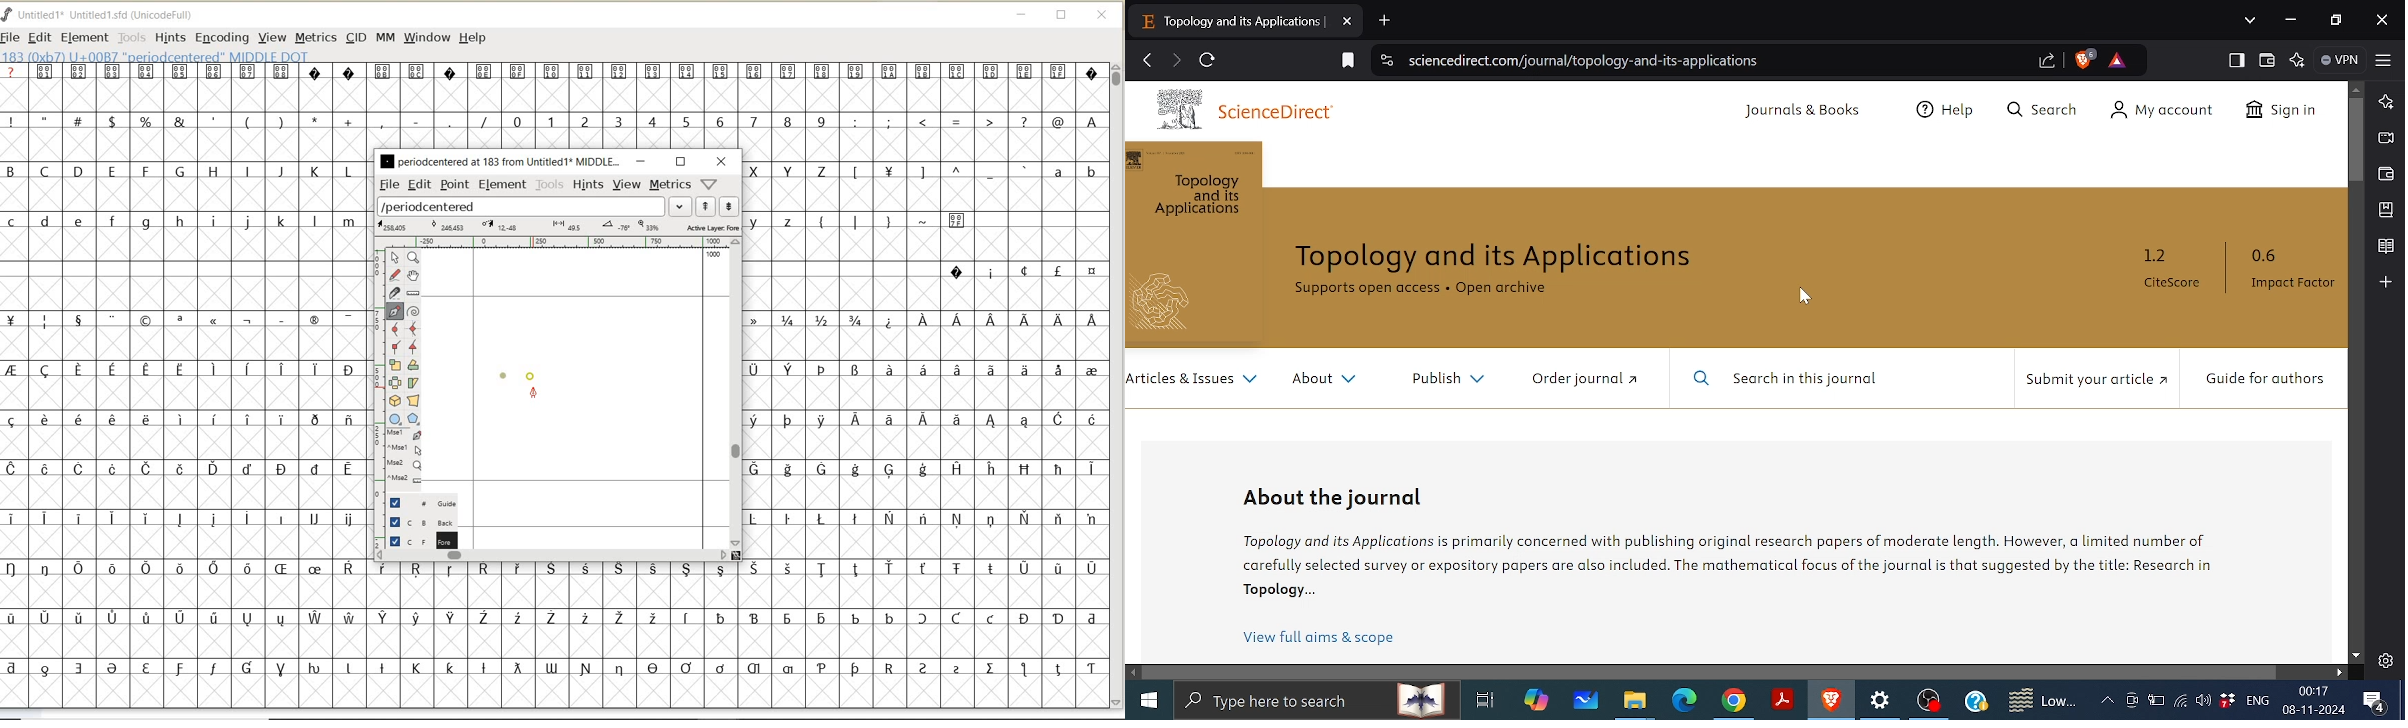 This screenshot has height=728, width=2408. Describe the element at coordinates (671, 185) in the screenshot. I see `metrics` at that location.